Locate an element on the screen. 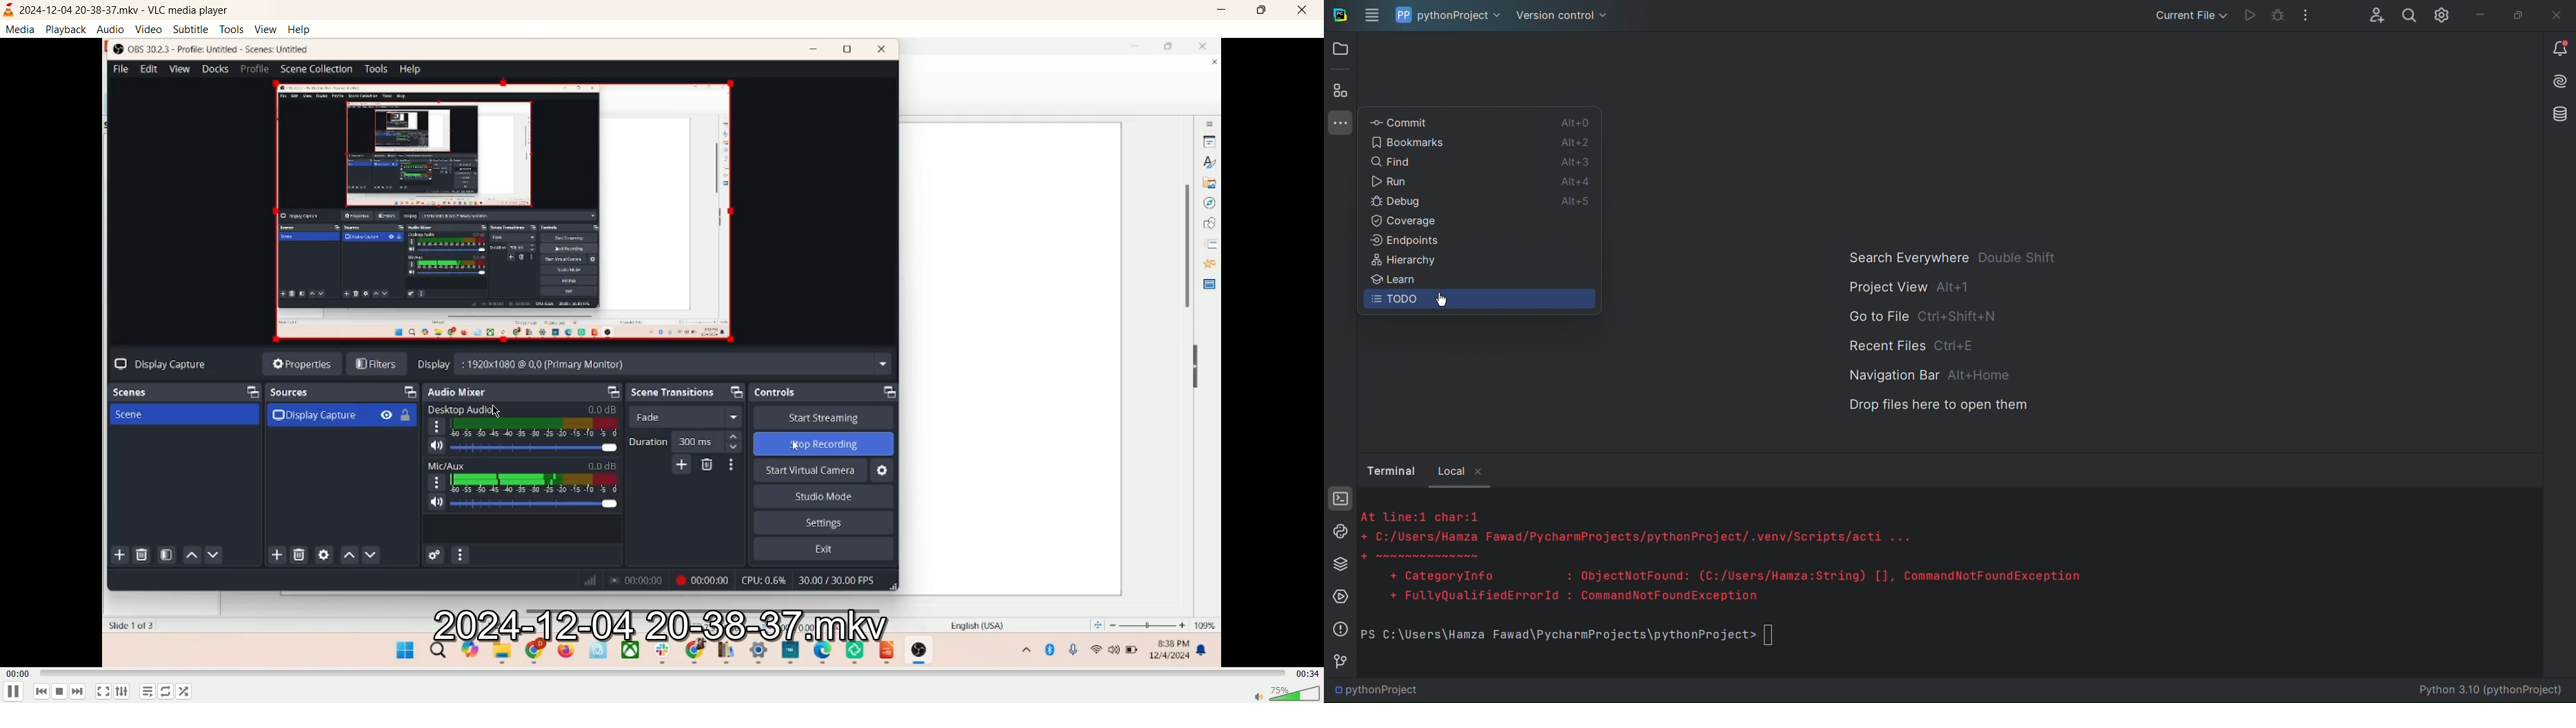 The image size is (2576, 728). shuffle is located at coordinates (166, 691).